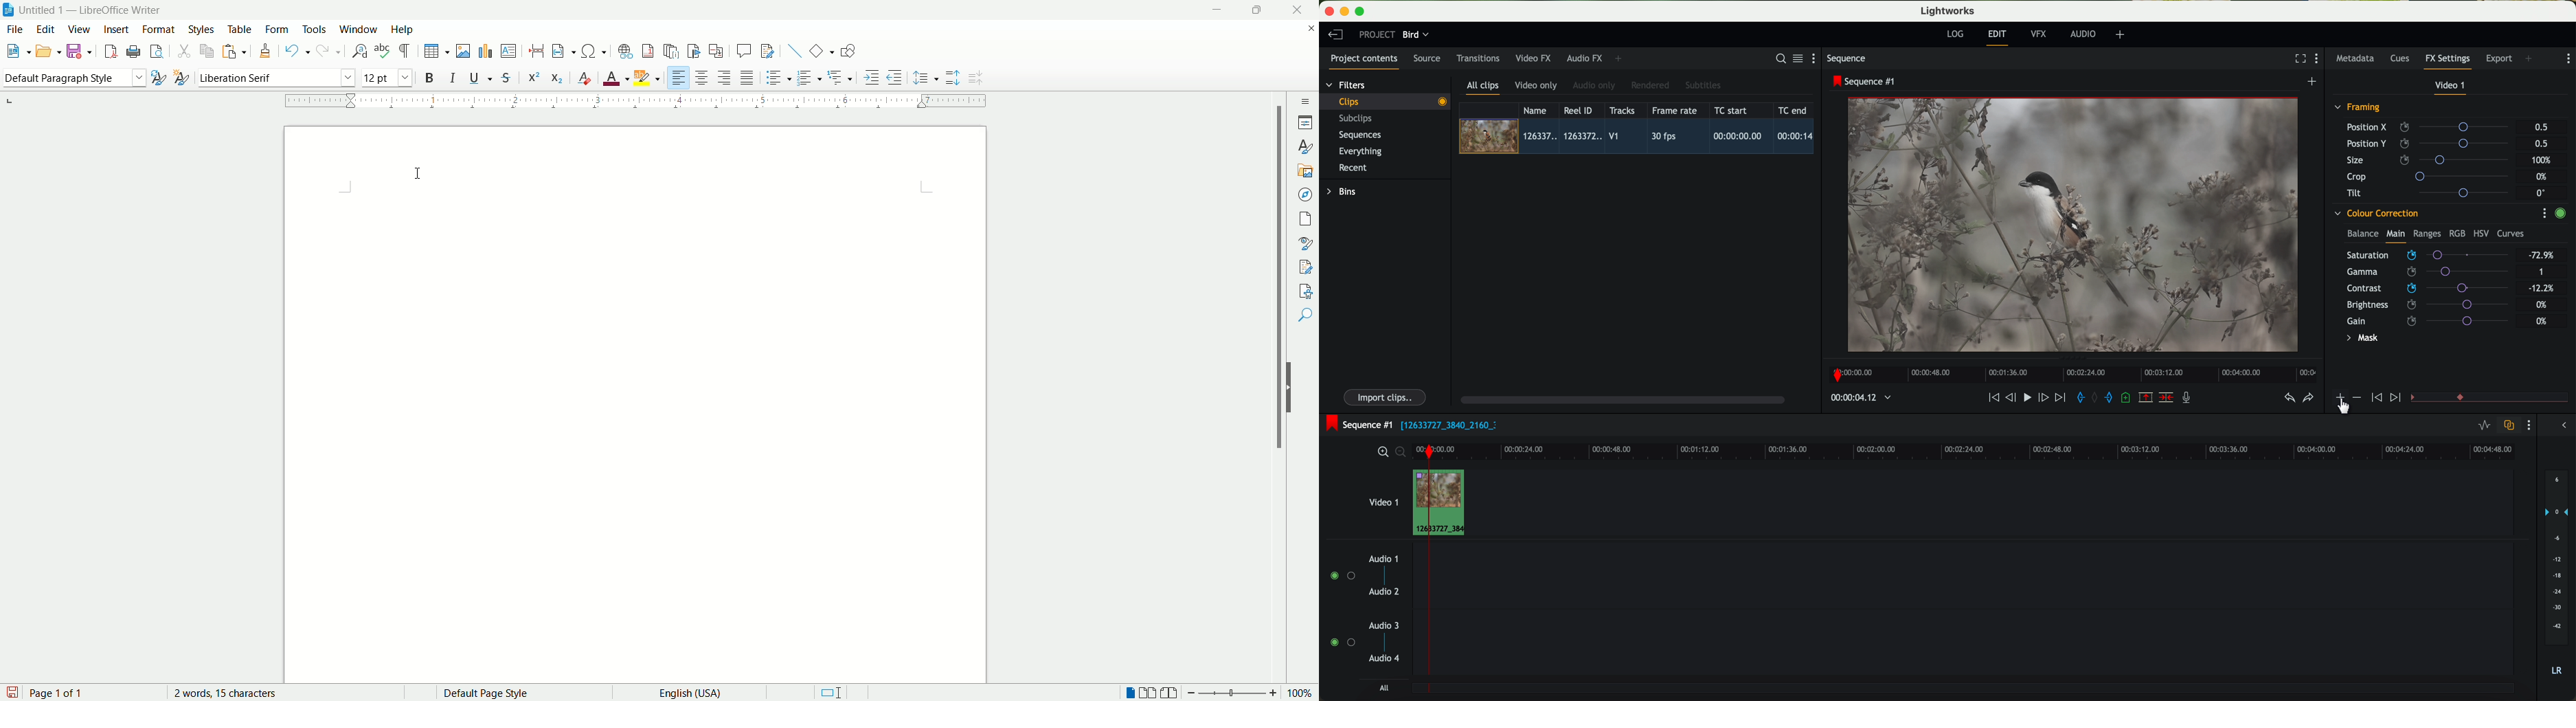 The image size is (2576, 728). Describe the element at coordinates (2542, 303) in the screenshot. I see `0%` at that location.